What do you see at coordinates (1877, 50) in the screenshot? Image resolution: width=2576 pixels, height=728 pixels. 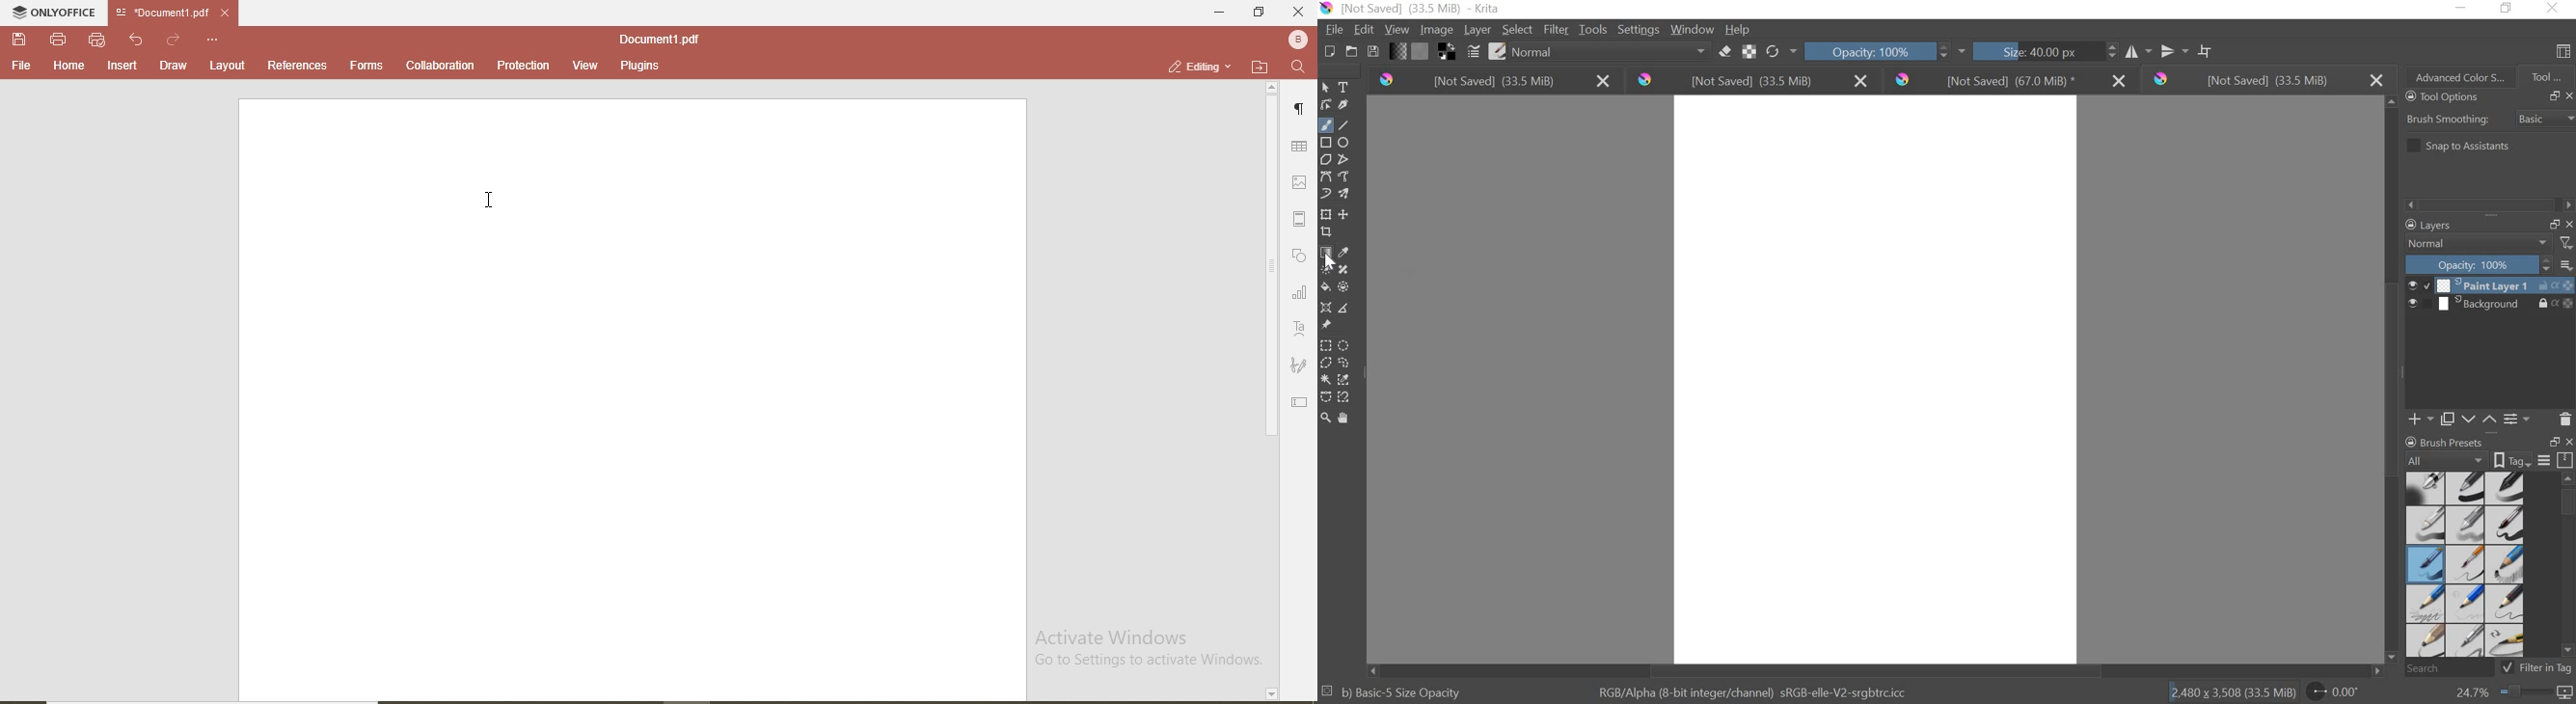 I see `OPACITY 100%` at bounding box center [1877, 50].